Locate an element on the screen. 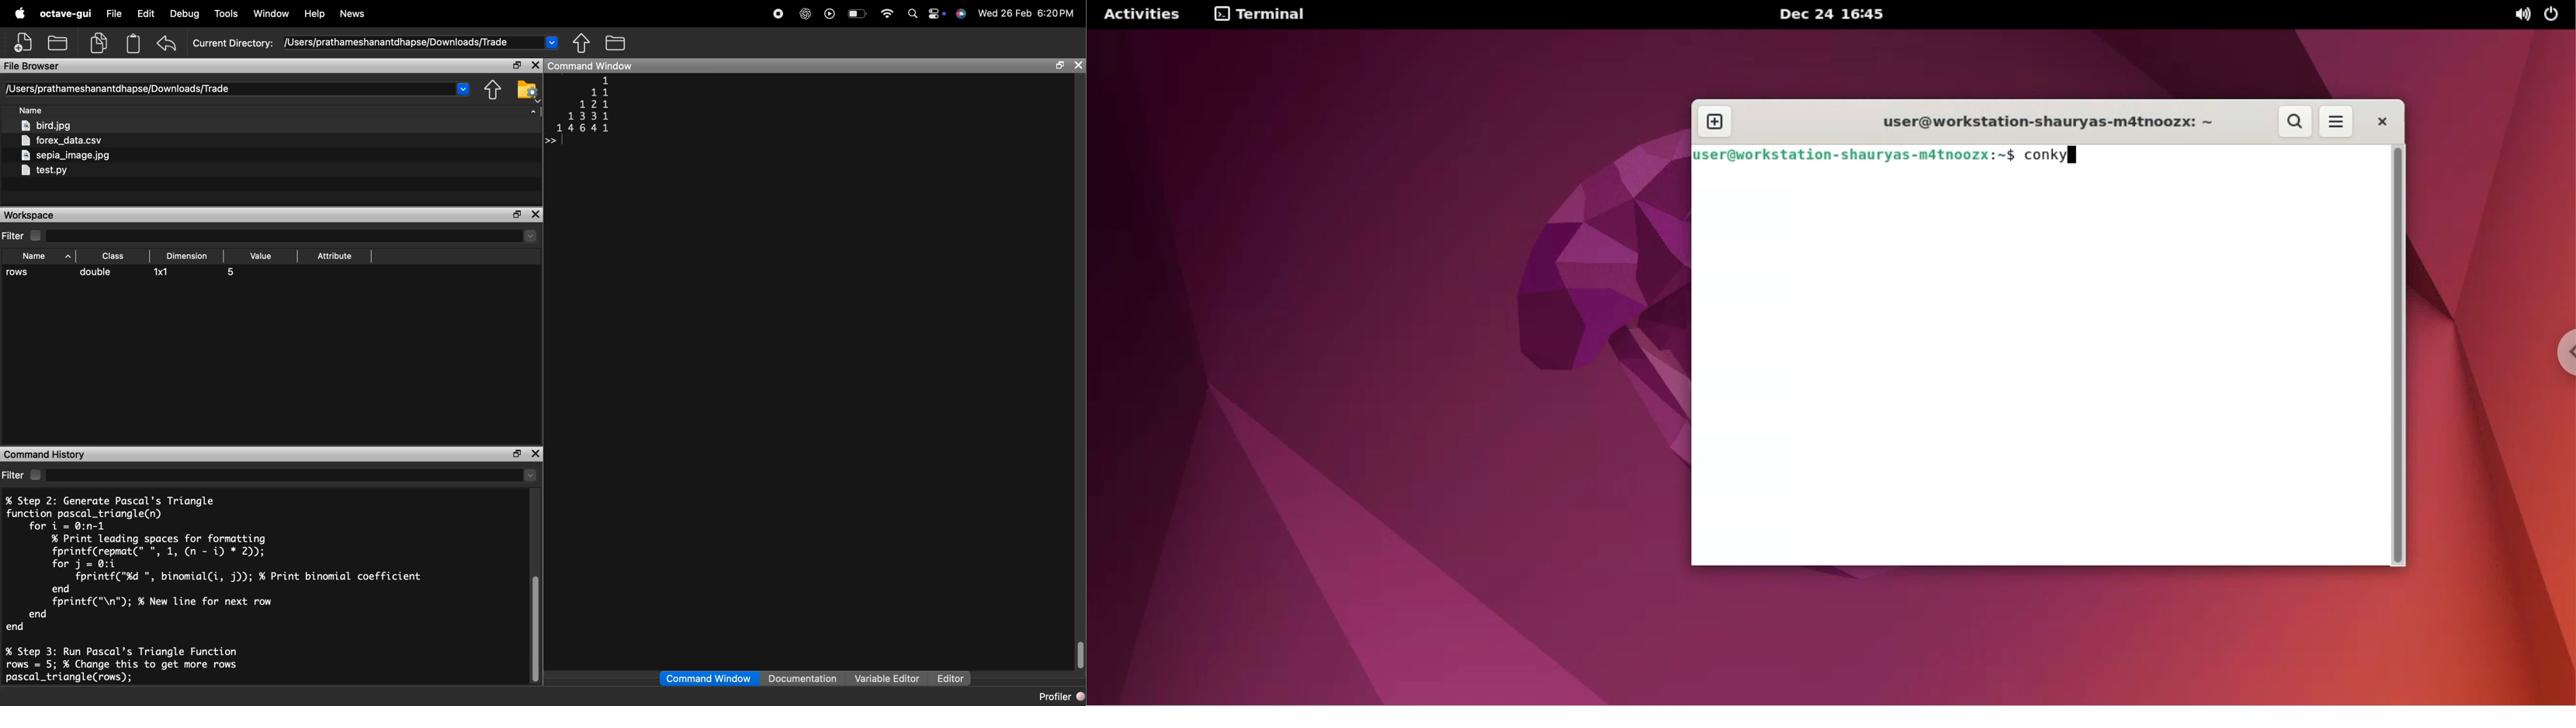 The height and width of the screenshot is (728, 2576). octave-gui is located at coordinates (66, 13).